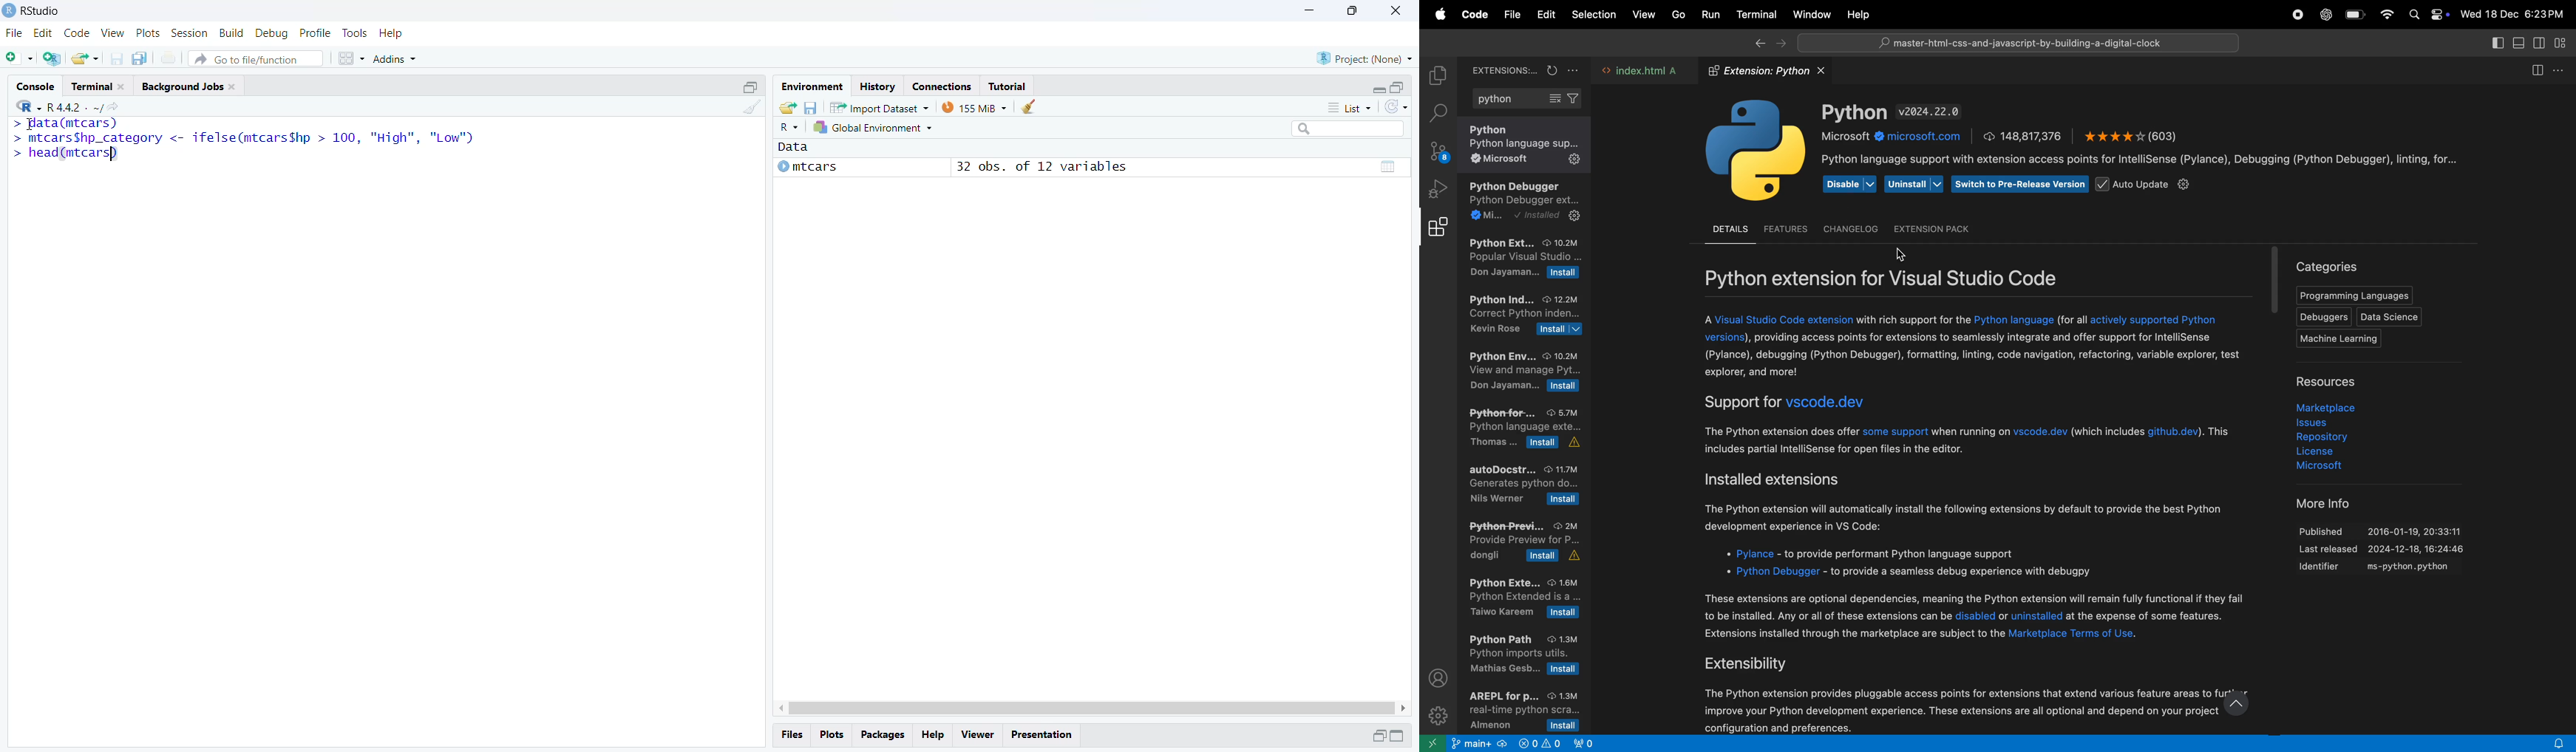 This screenshot has width=2576, height=756. I want to click on url, so click(1895, 137).